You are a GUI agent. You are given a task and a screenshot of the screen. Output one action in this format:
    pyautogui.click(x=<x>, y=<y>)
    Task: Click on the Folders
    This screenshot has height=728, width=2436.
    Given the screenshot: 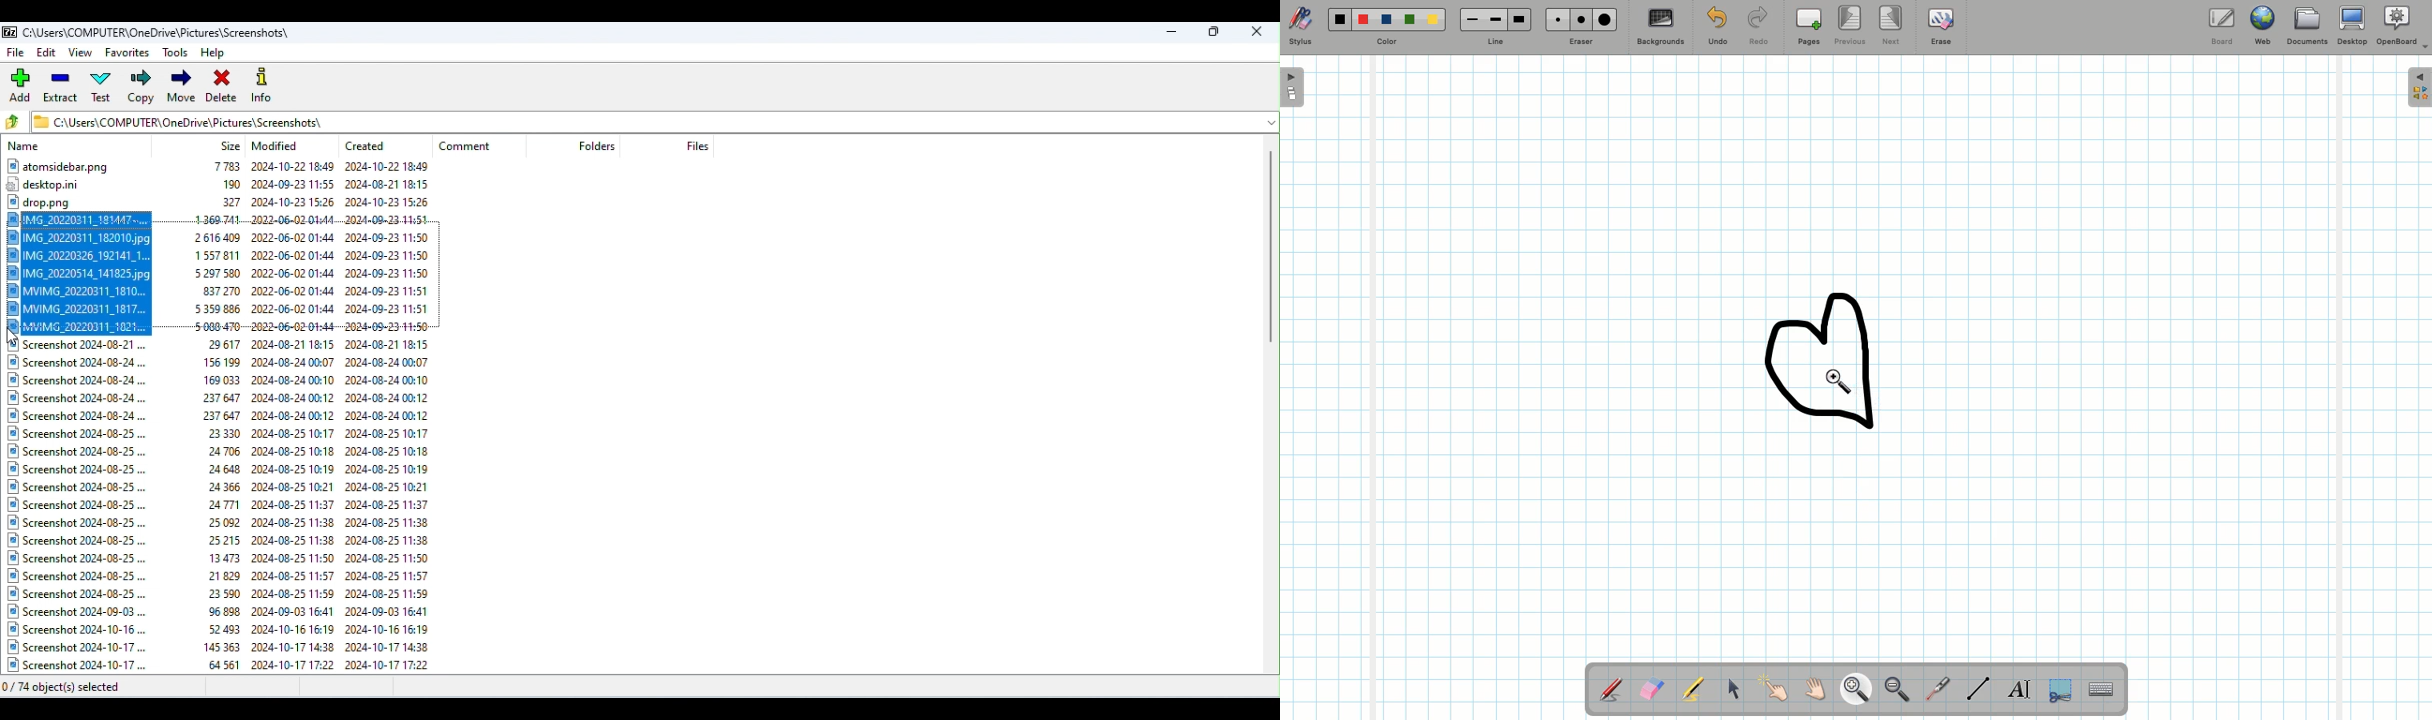 What is the action you would take?
    pyautogui.click(x=599, y=146)
    